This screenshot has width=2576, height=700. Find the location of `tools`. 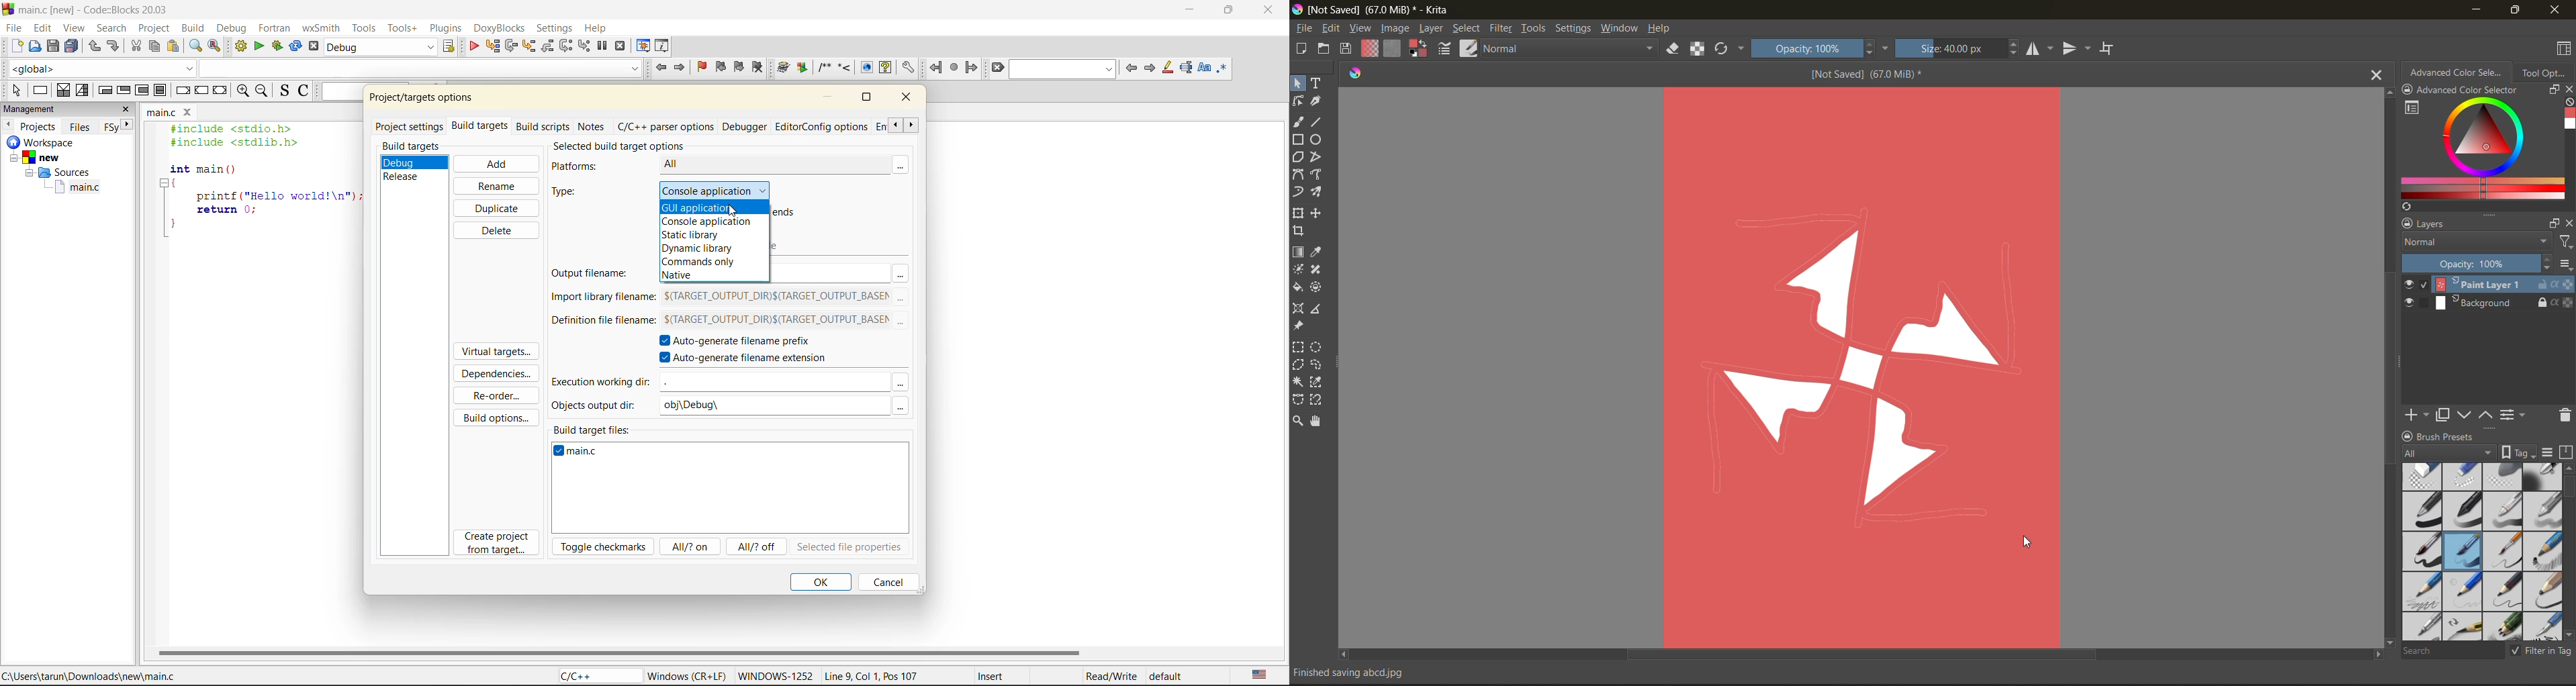

tools is located at coordinates (1534, 28).